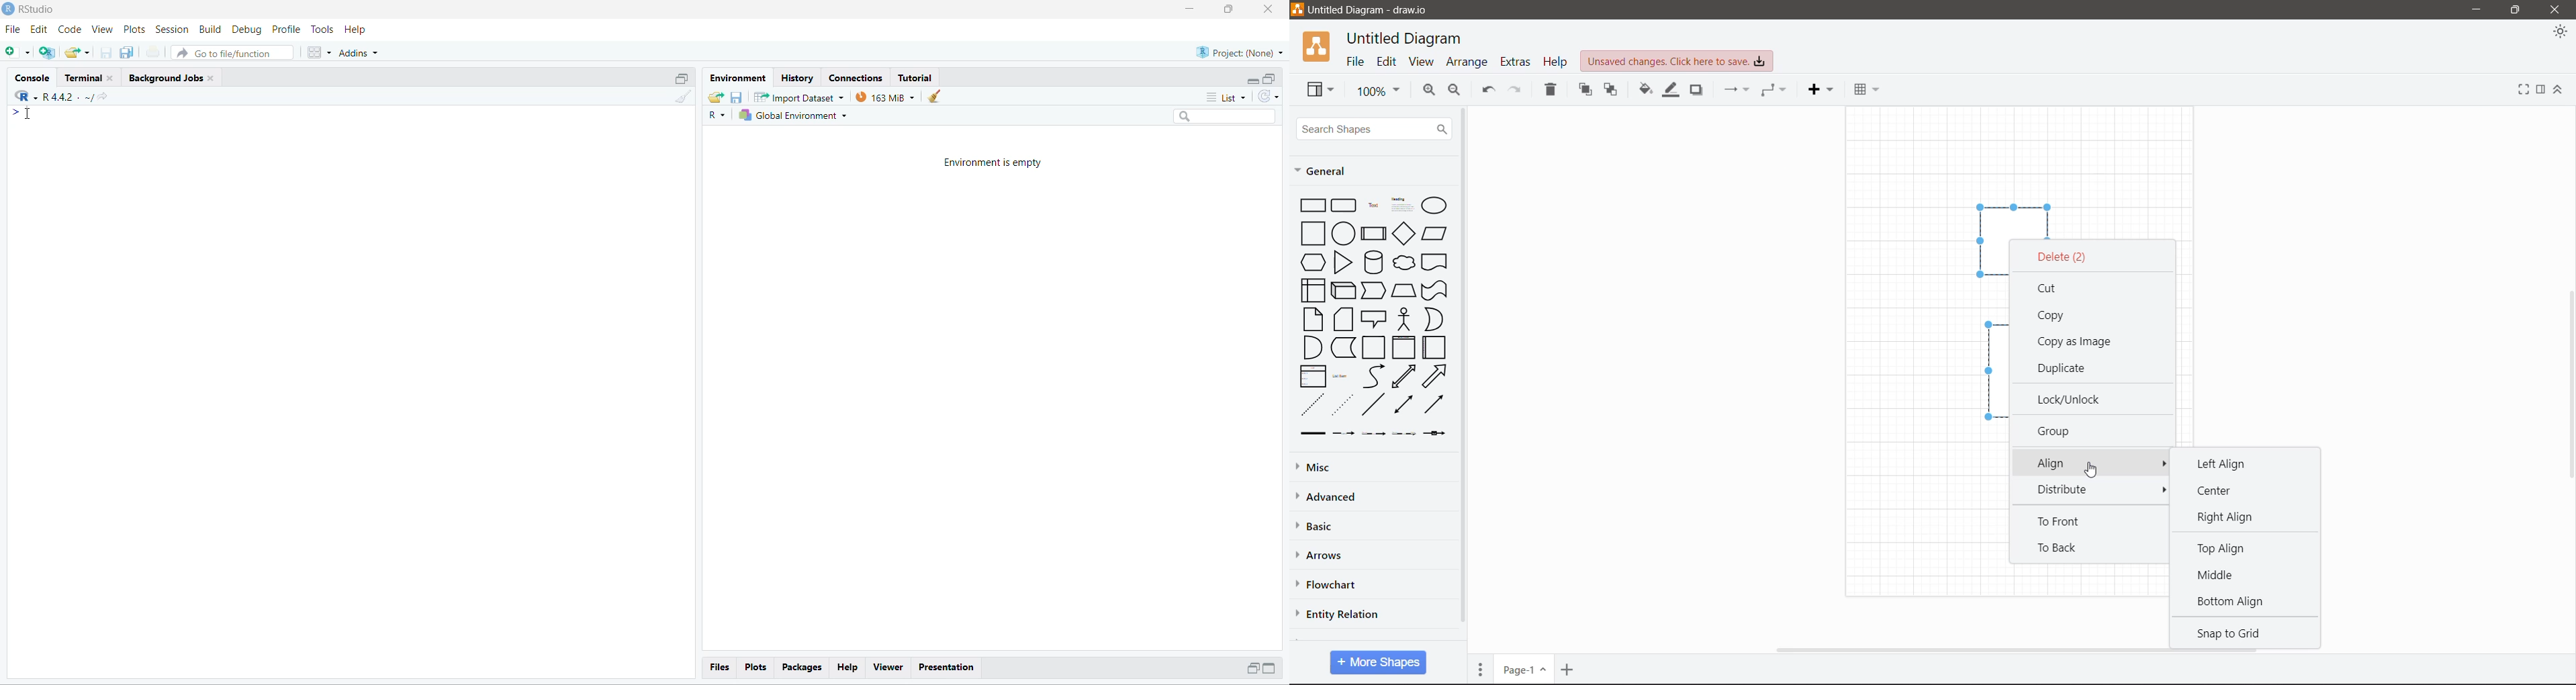 This screenshot has height=700, width=2576. What do you see at coordinates (915, 78) in the screenshot?
I see `Tutorial` at bounding box center [915, 78].